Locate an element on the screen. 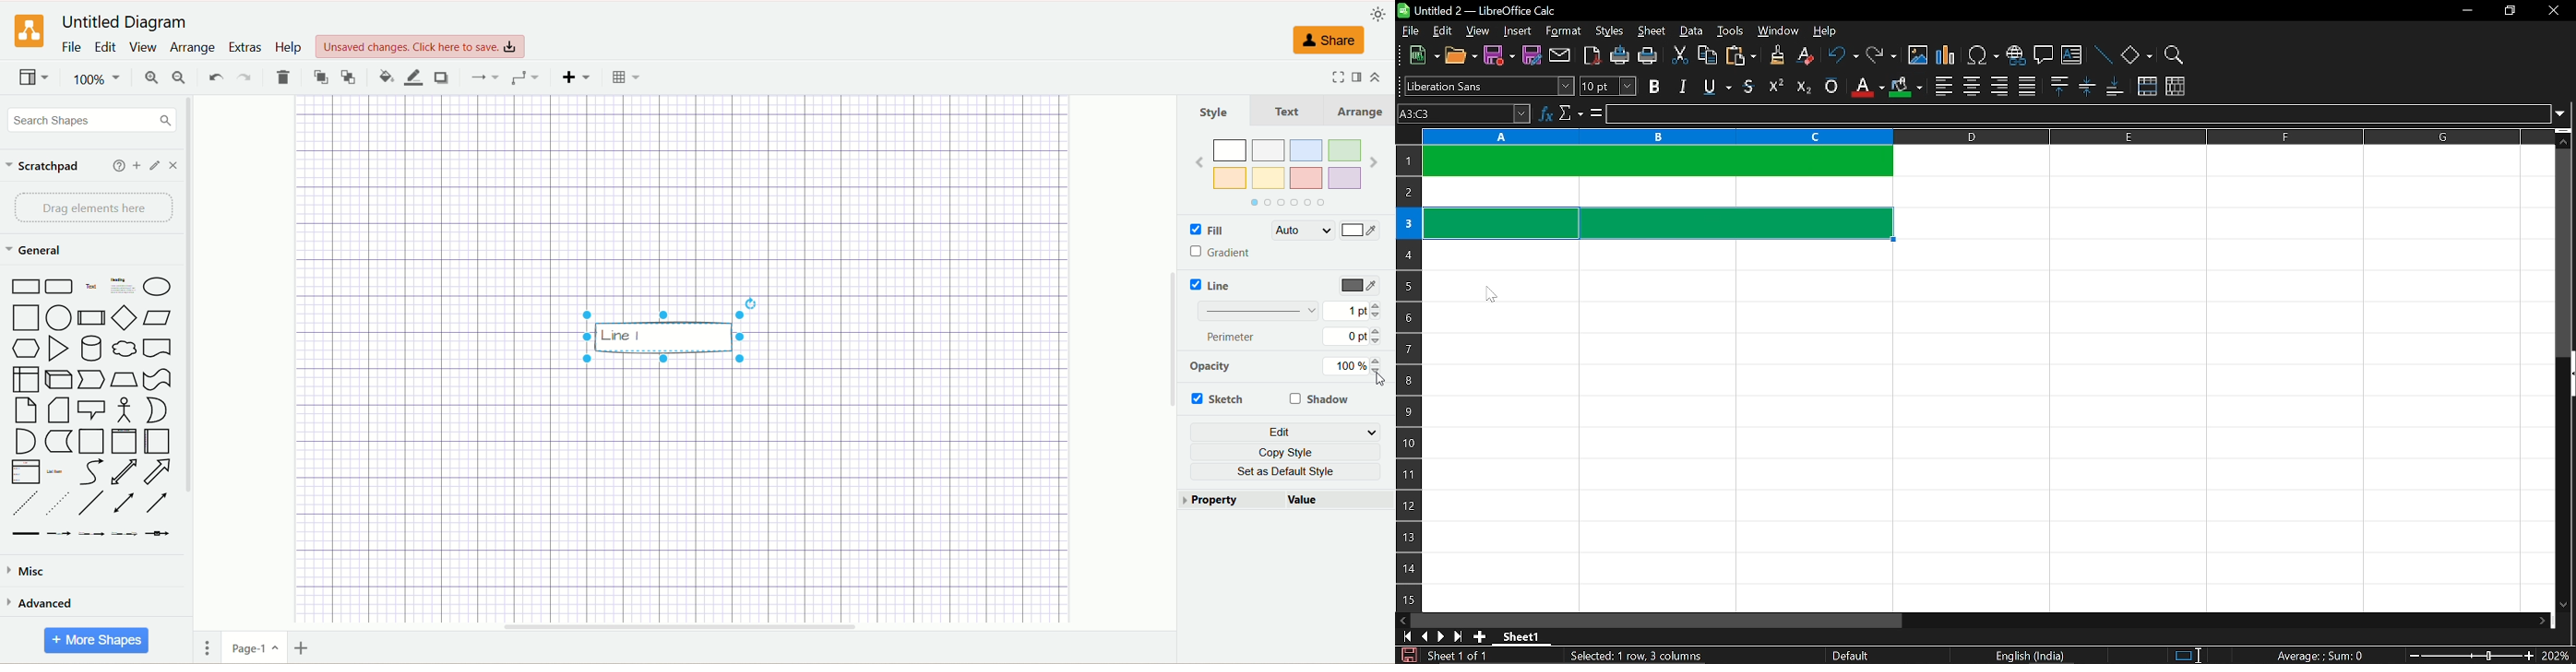  Bidirectional Arrow is located at coordinates (124, 473).